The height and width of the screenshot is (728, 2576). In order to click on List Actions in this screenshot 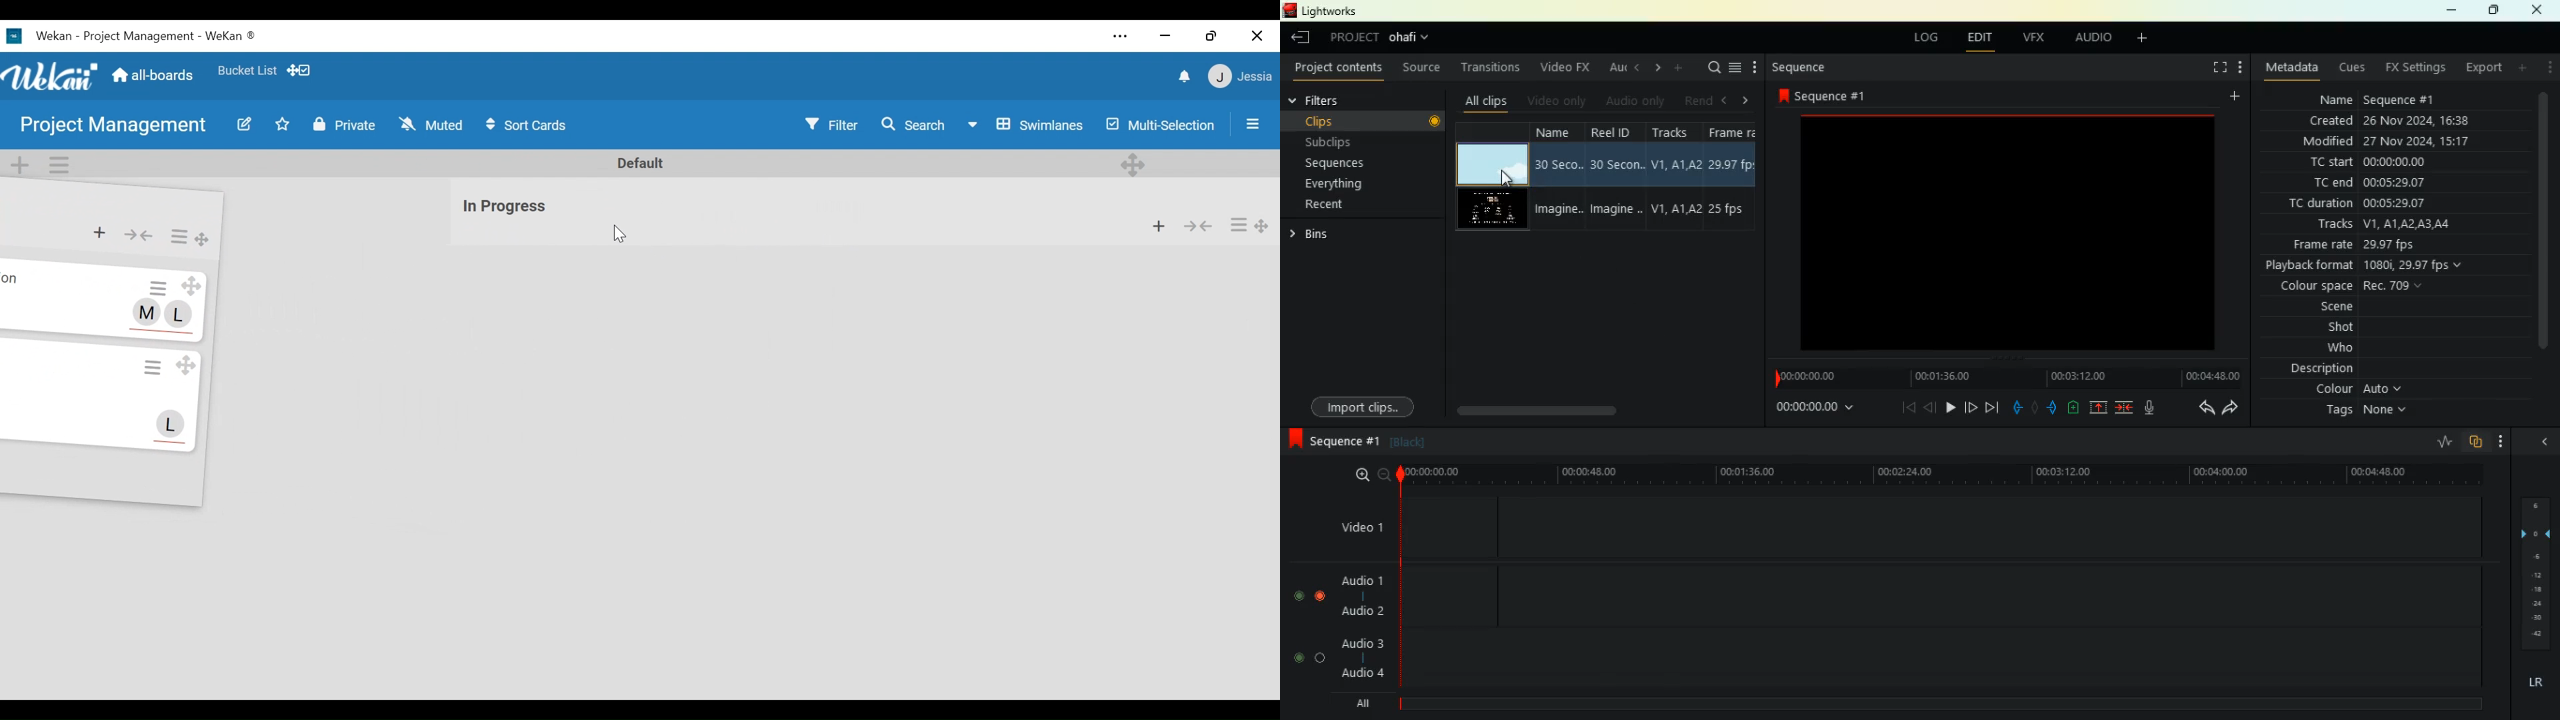, I will do `click(179, 238)`.